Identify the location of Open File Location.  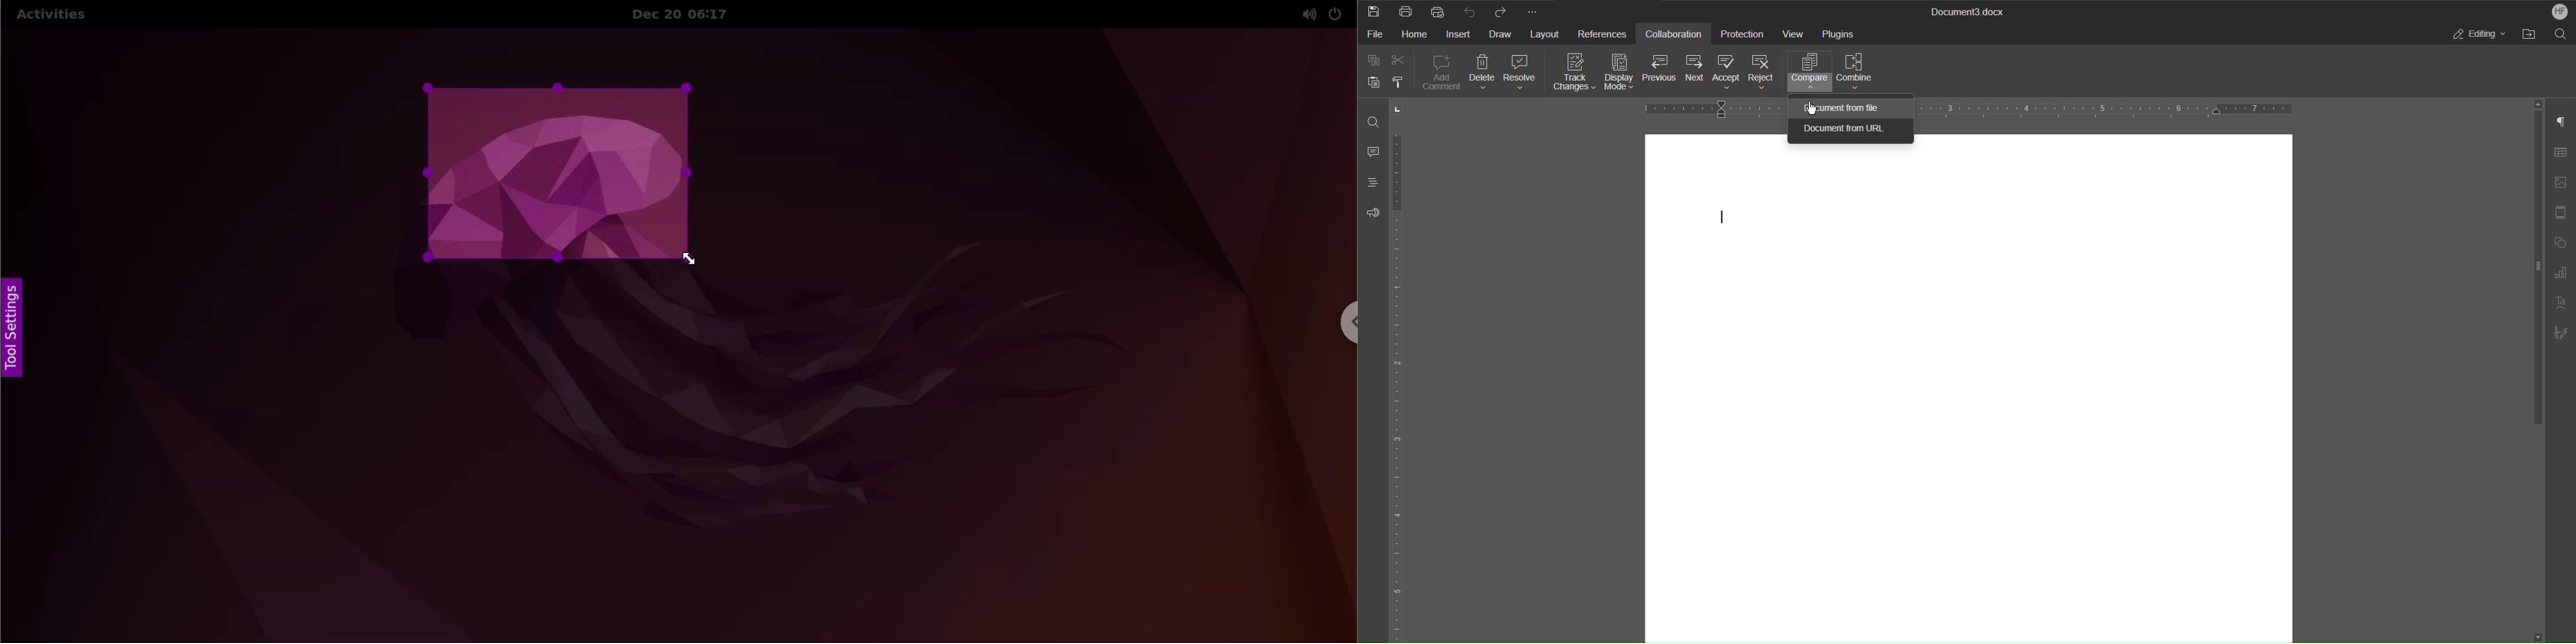
(2528, 34).